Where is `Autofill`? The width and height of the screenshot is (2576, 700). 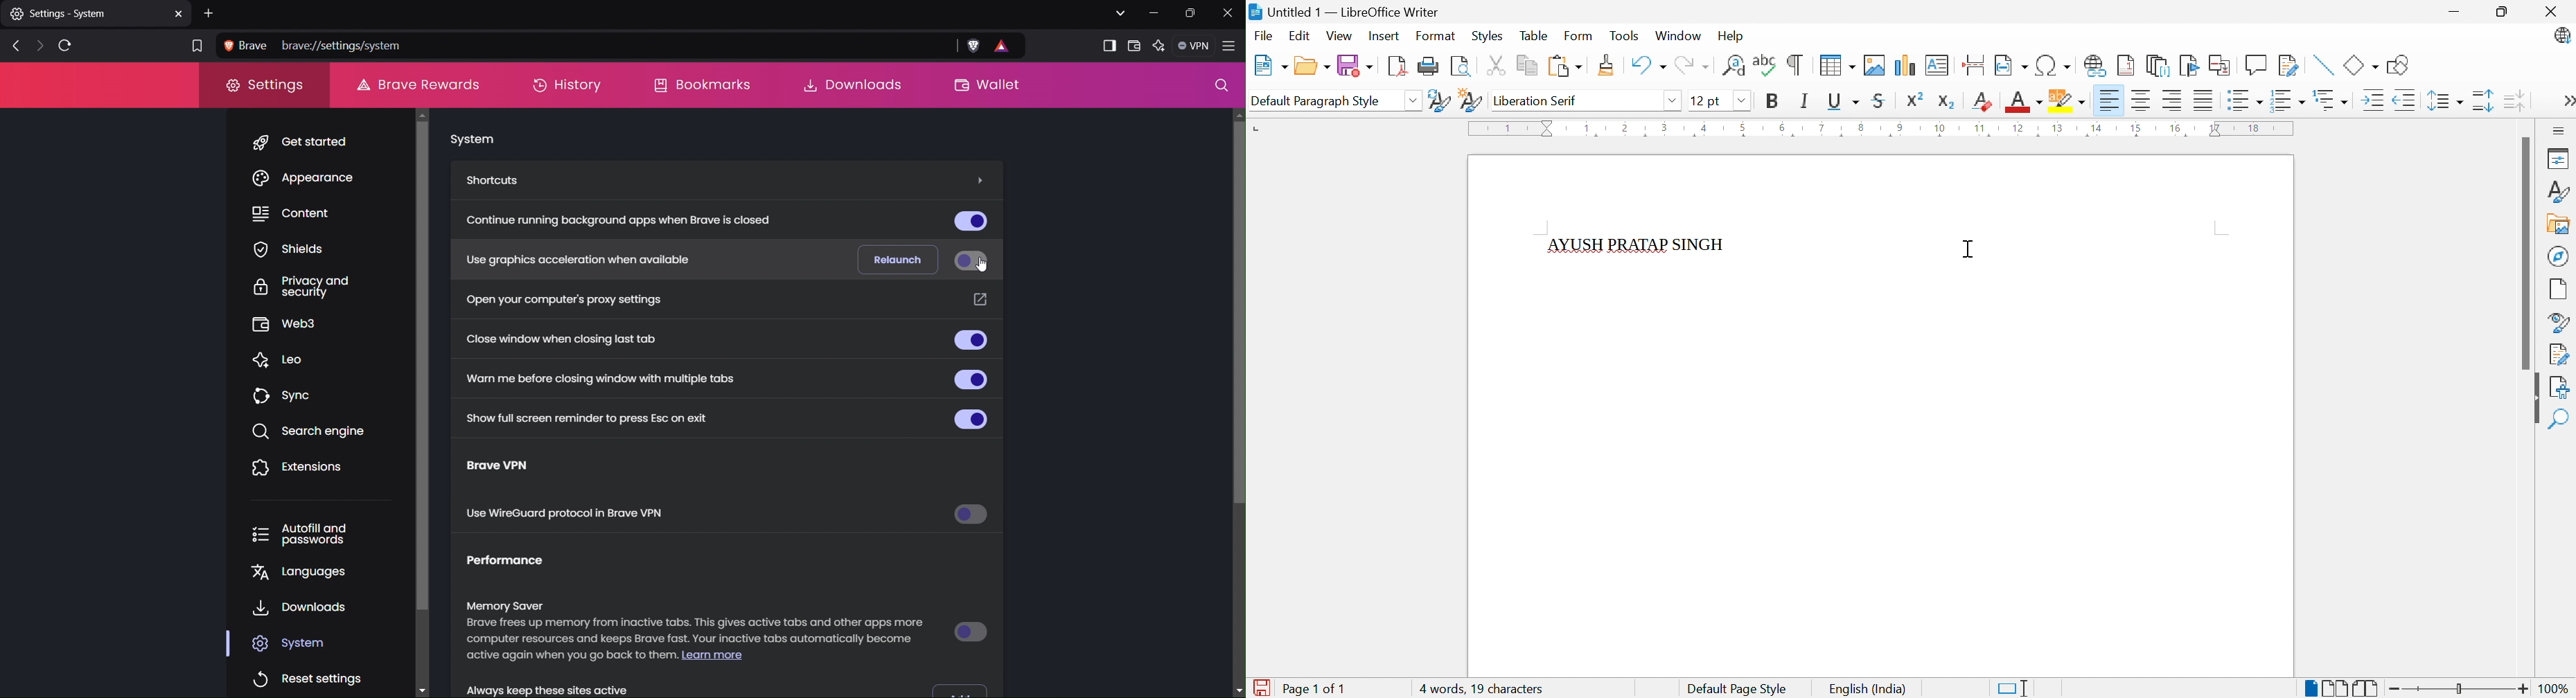 Autofill is located at coordinates (312, 534).